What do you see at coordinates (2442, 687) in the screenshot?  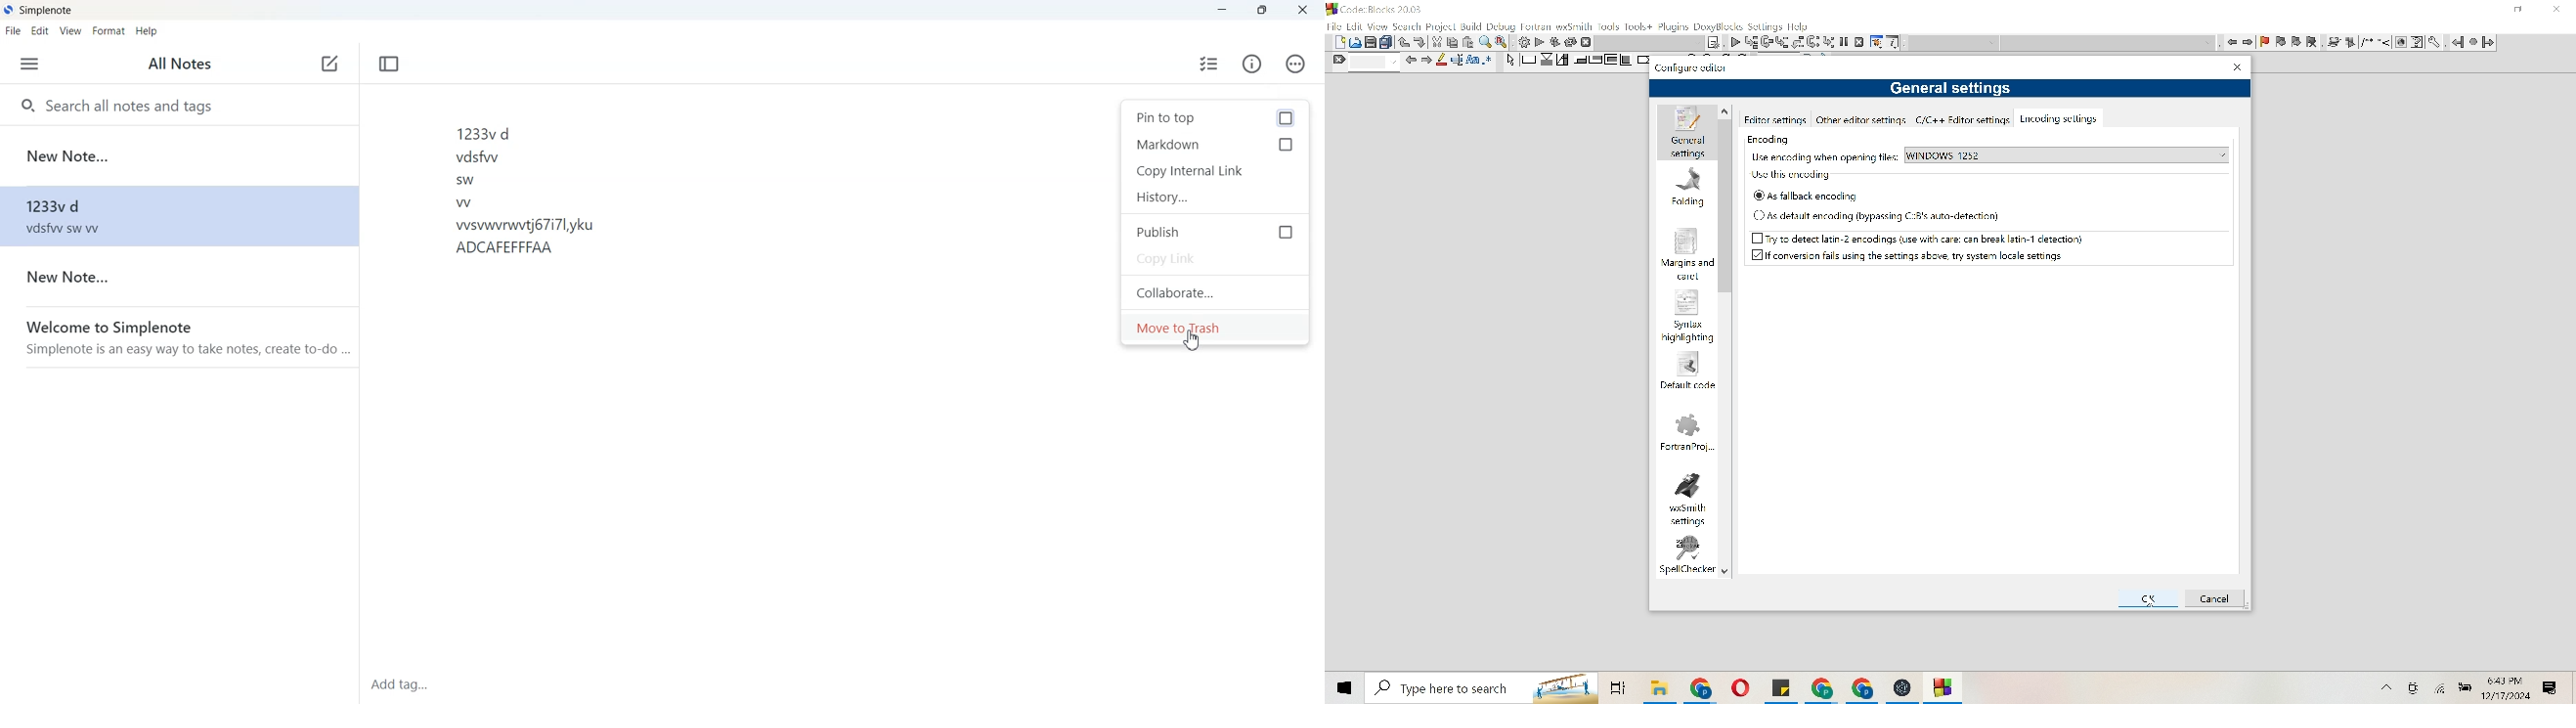 I see `Wifi` at bounding box center [2442, 687].